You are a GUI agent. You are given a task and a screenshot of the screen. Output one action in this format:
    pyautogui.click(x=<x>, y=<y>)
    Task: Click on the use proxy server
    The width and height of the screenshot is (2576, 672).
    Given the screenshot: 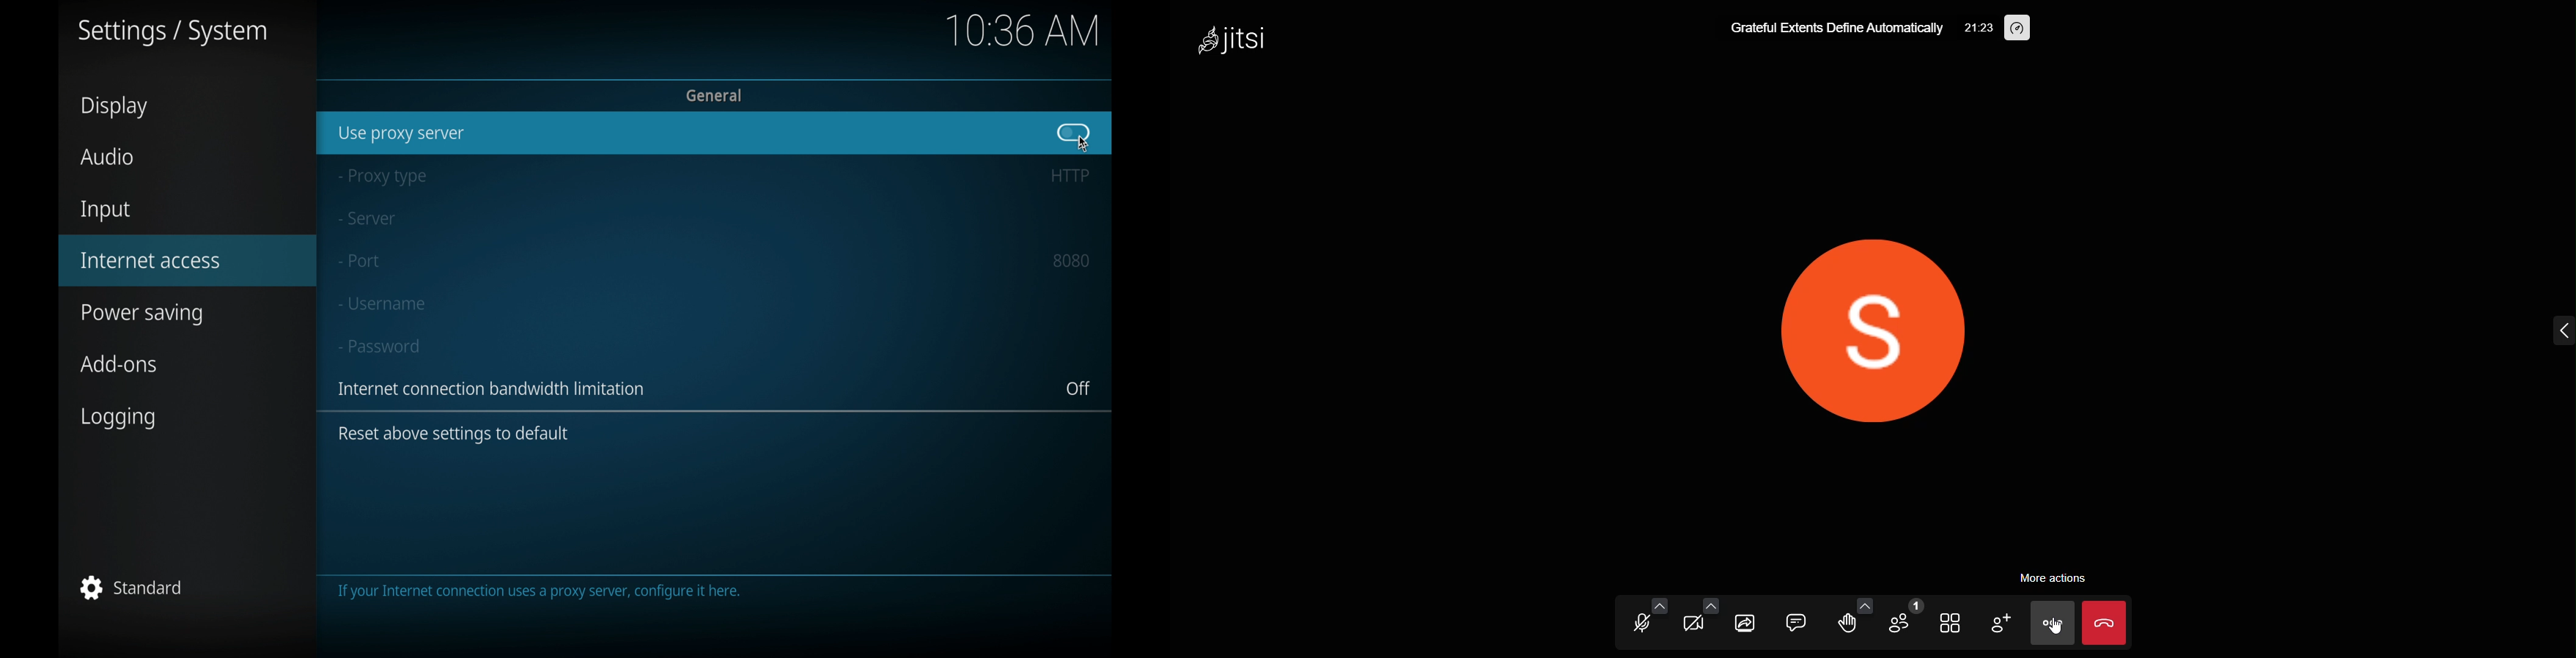 What is the action you would take?
    pyautogui.click(x=402, y=134)
    